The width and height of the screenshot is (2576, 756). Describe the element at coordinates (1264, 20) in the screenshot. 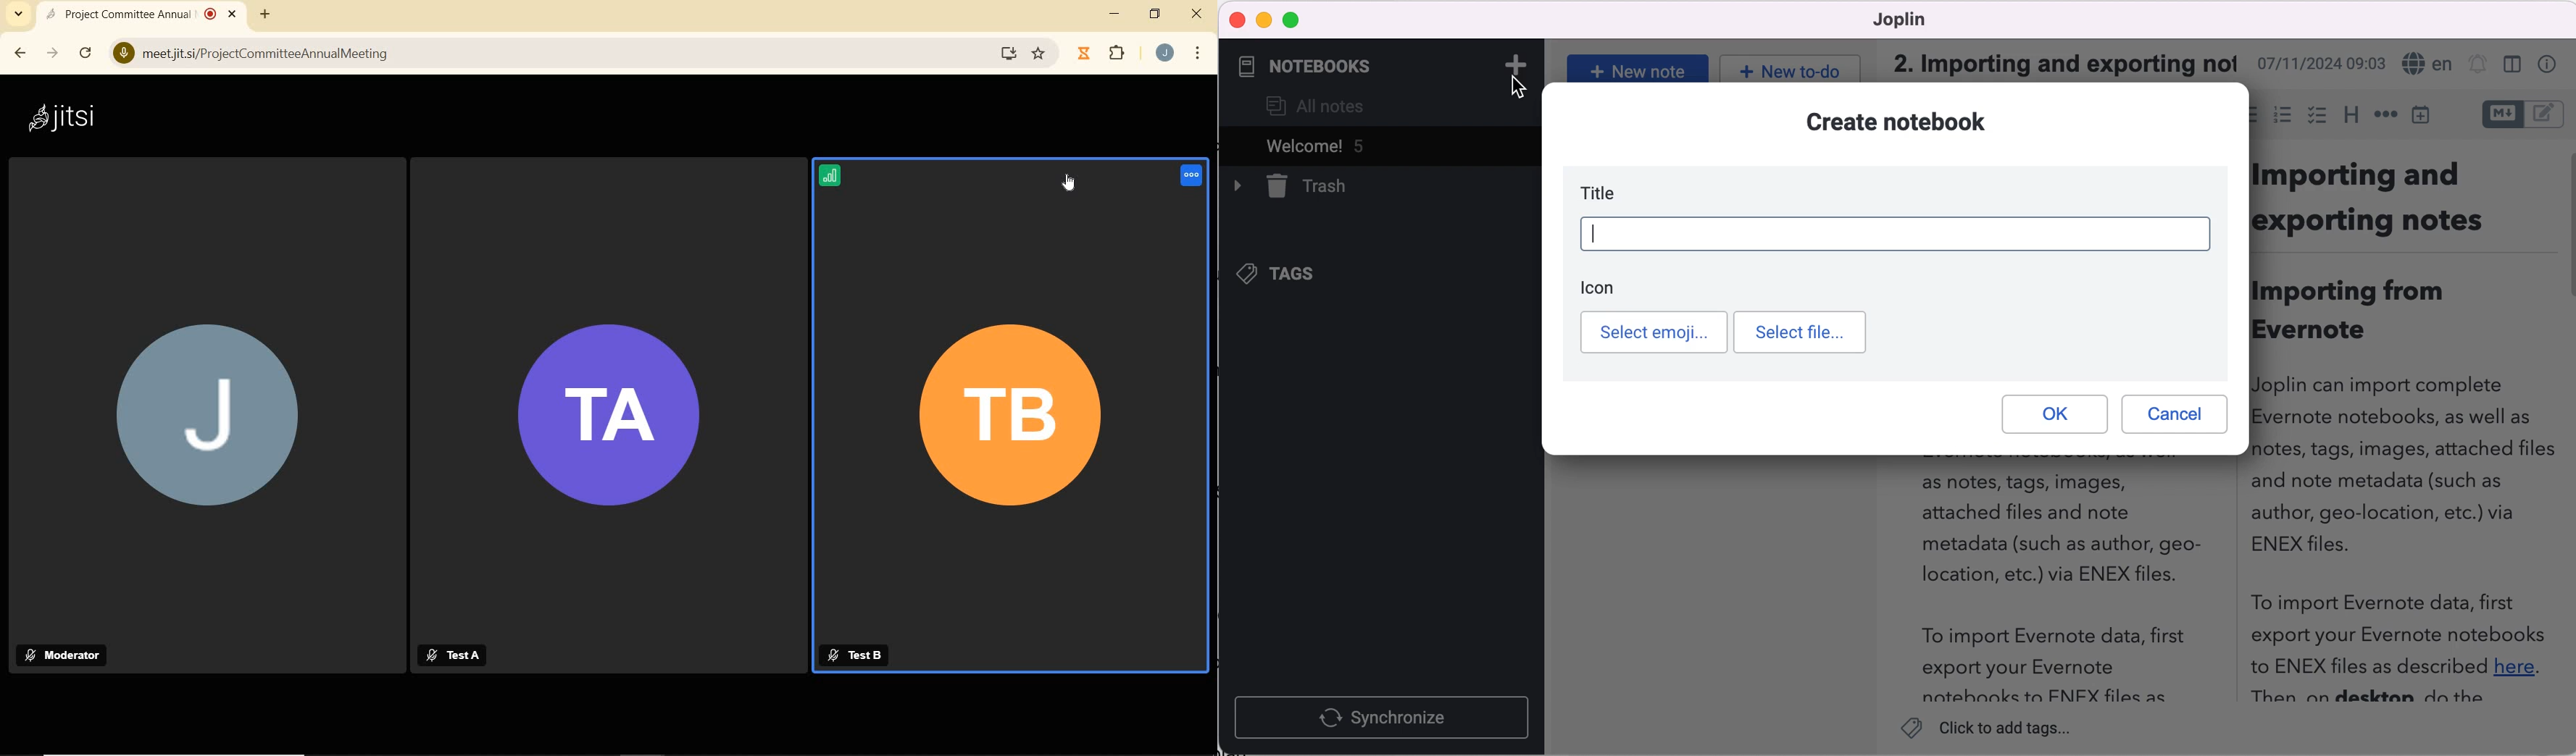

I see `minimize` at that location.